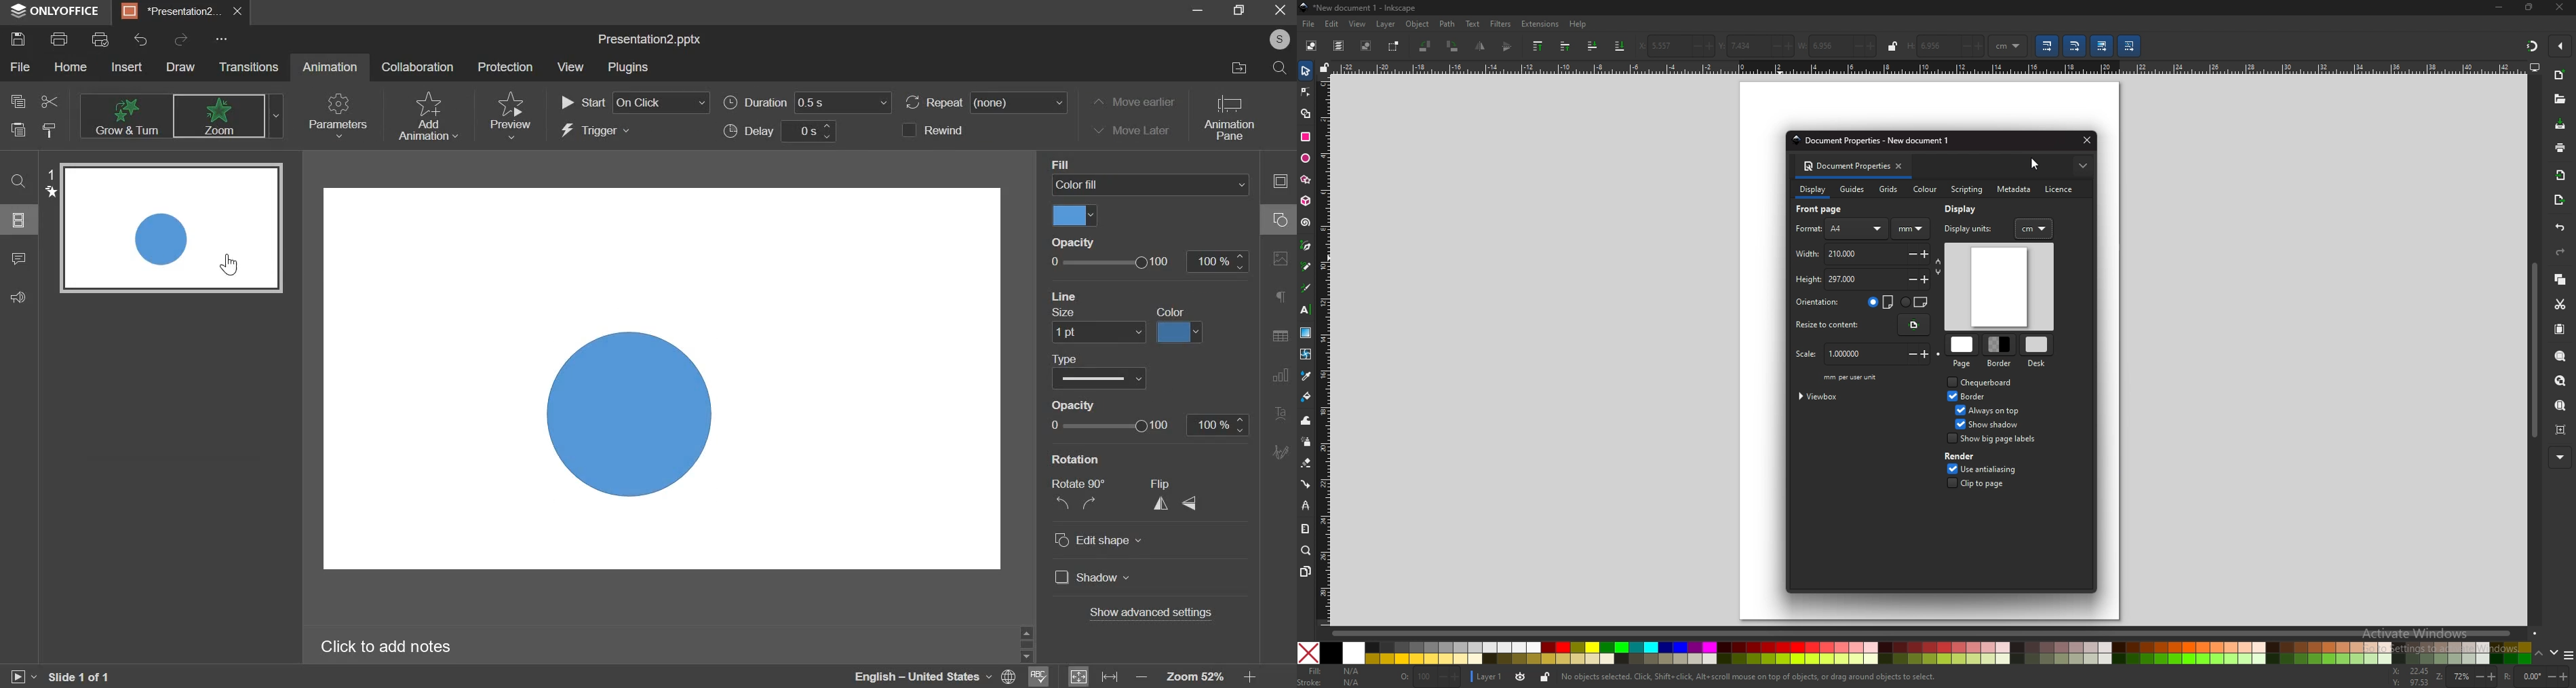 This screenshot has width=2576, height=700. Describe the element at coordinates (2562, 177) in the screenshot. I see `import` at that location.